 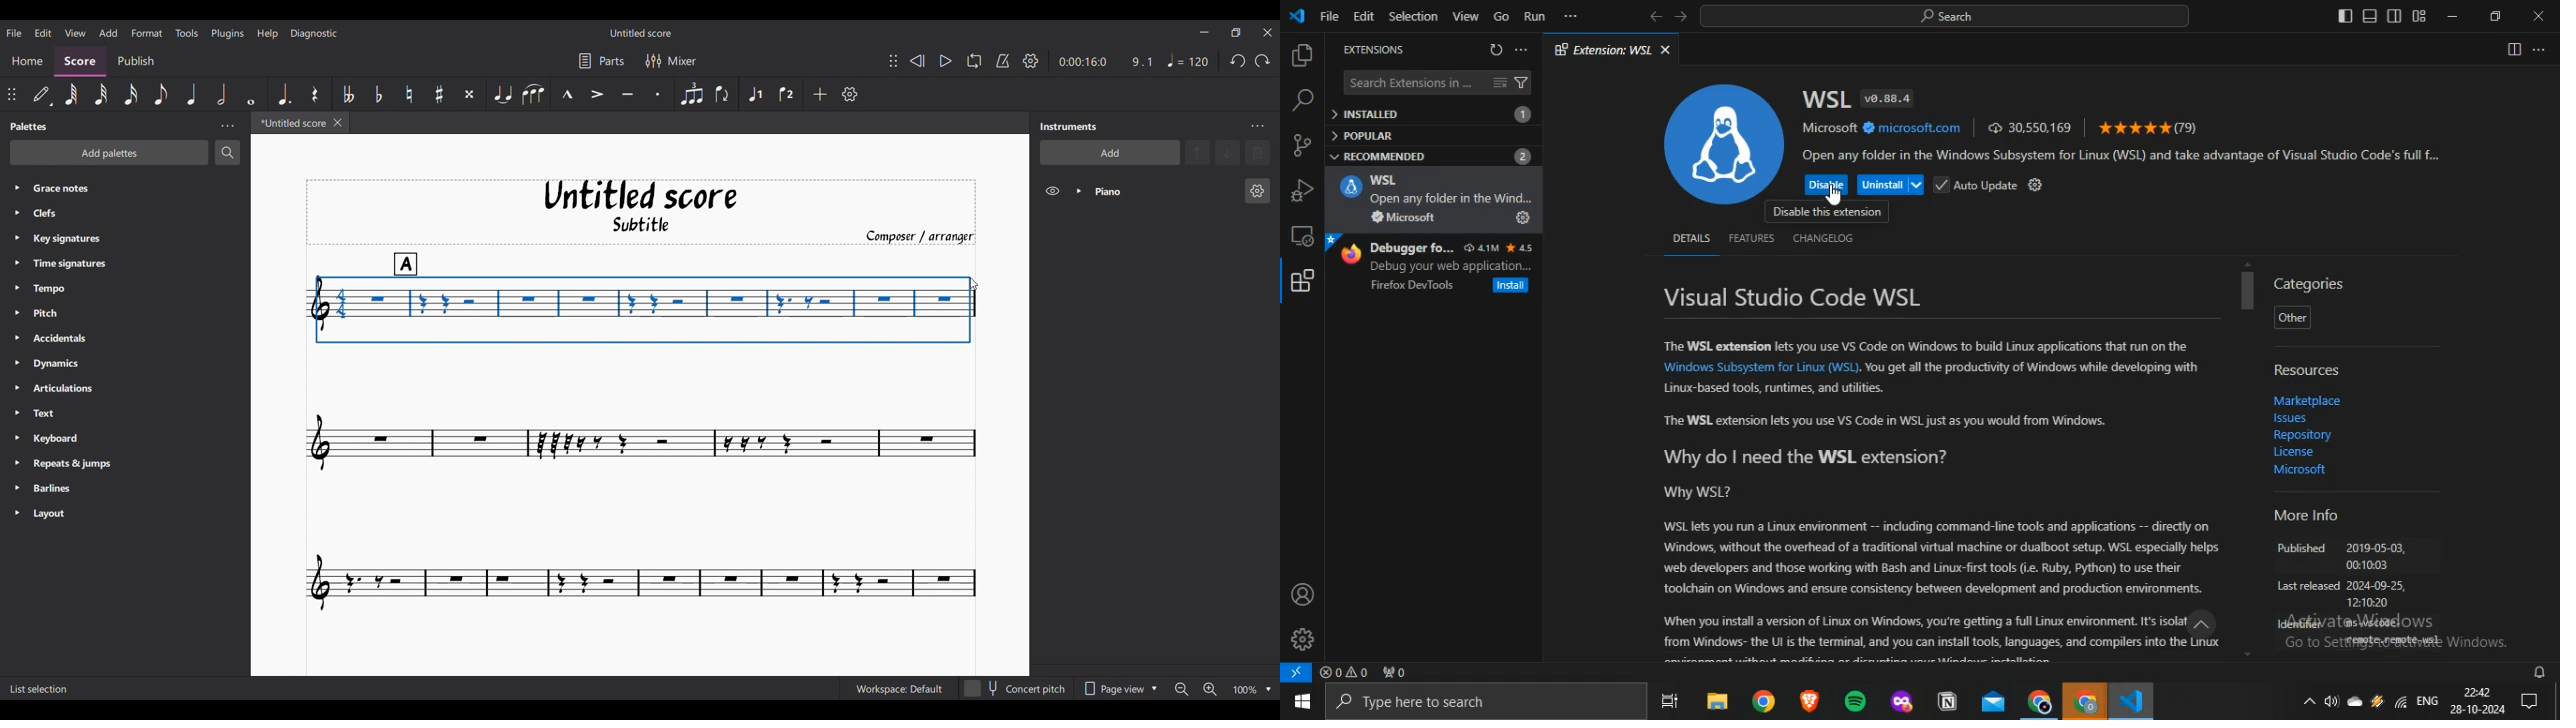 I want to click on Toggle natural, so click(x=409, y=94).